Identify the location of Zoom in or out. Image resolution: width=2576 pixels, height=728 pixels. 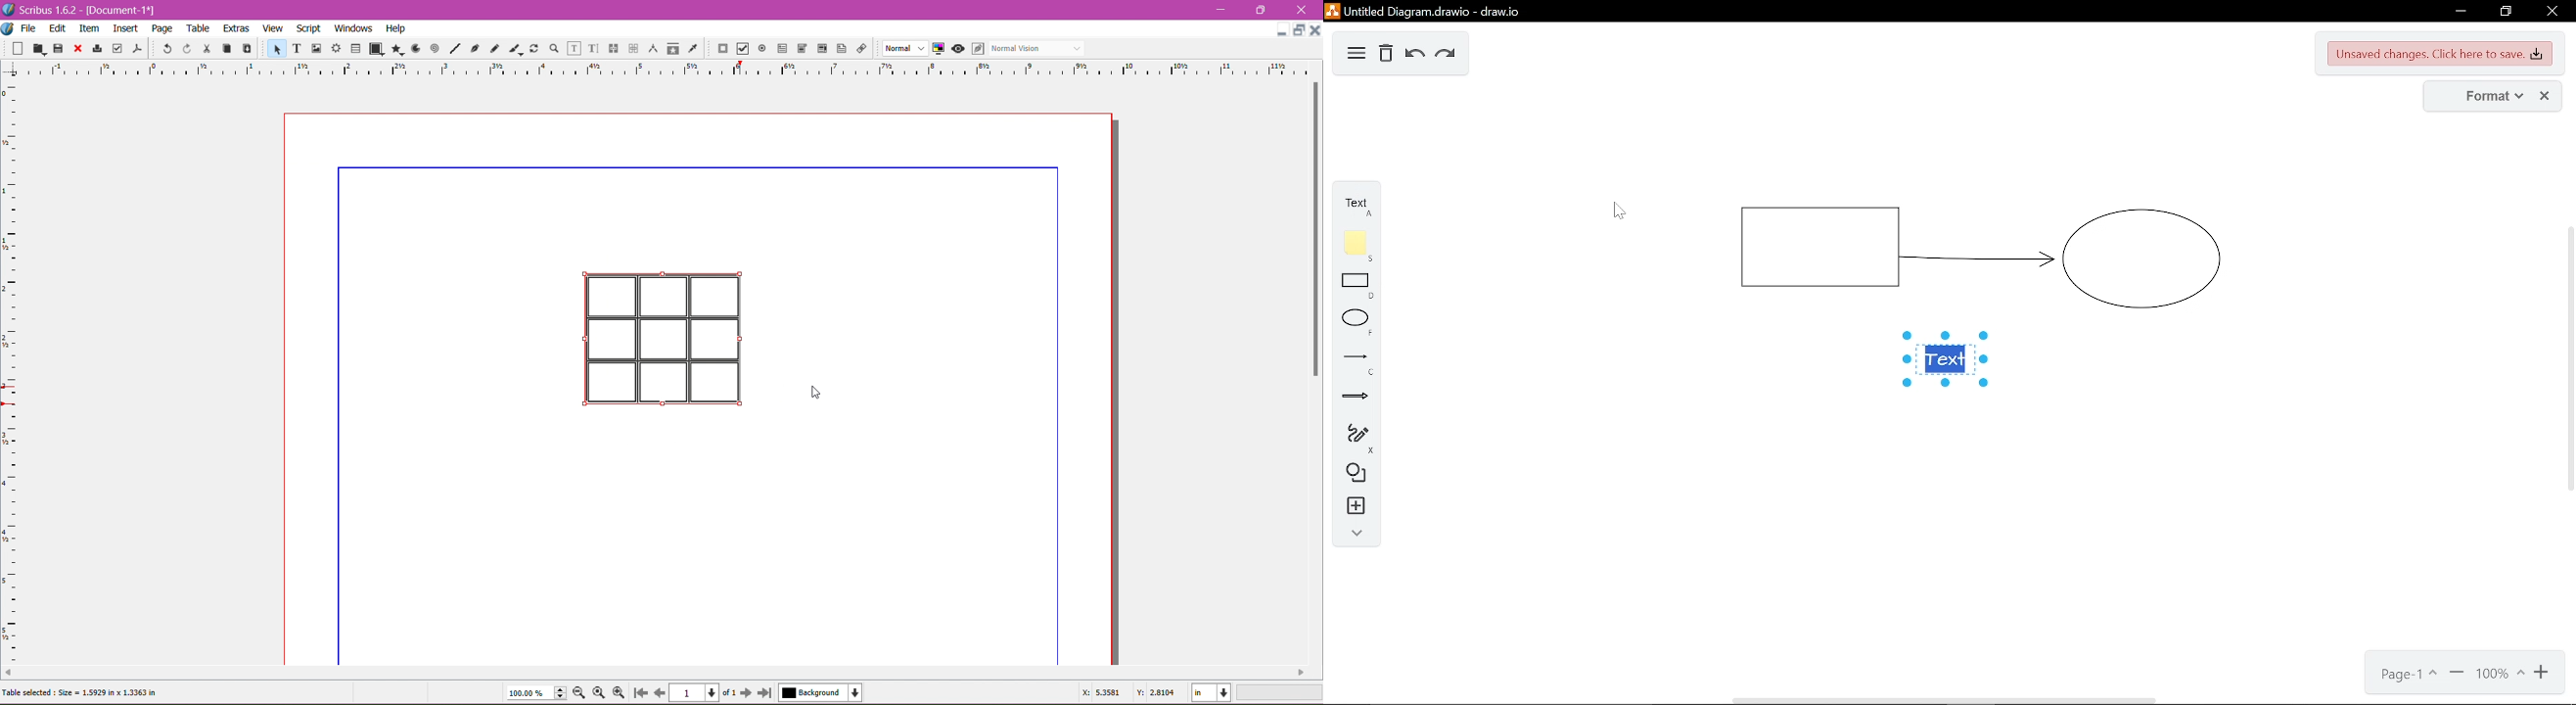
(550, 48).